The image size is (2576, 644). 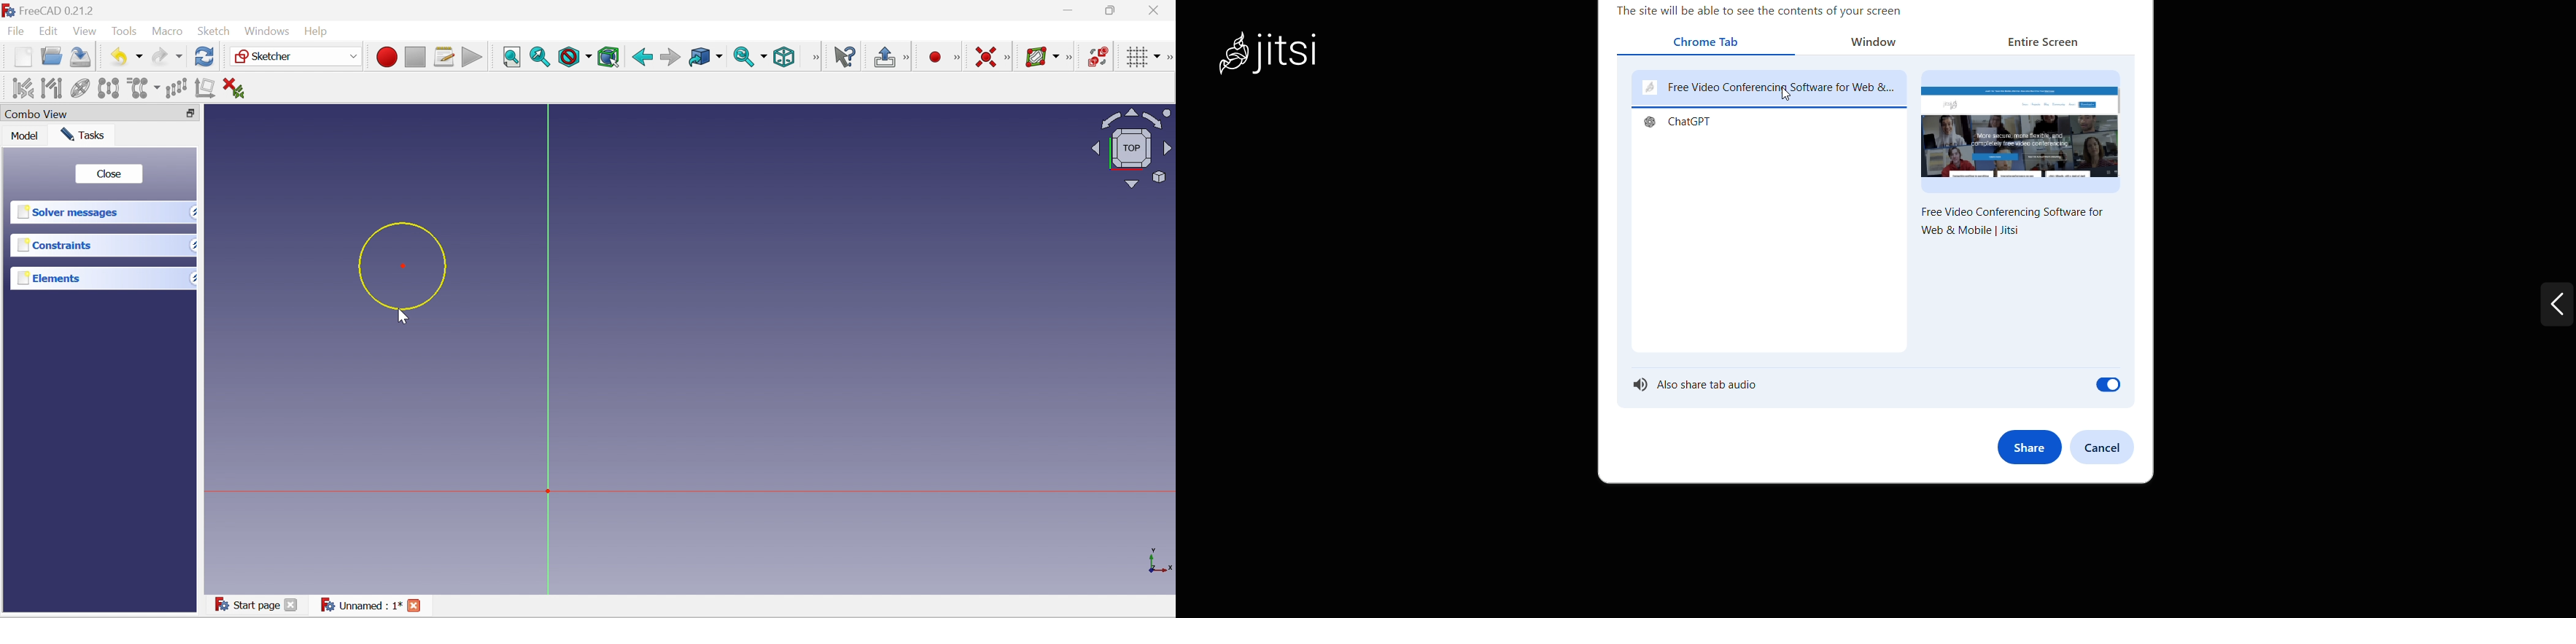 I want to click on Sync view, so click(x=748, y=58).